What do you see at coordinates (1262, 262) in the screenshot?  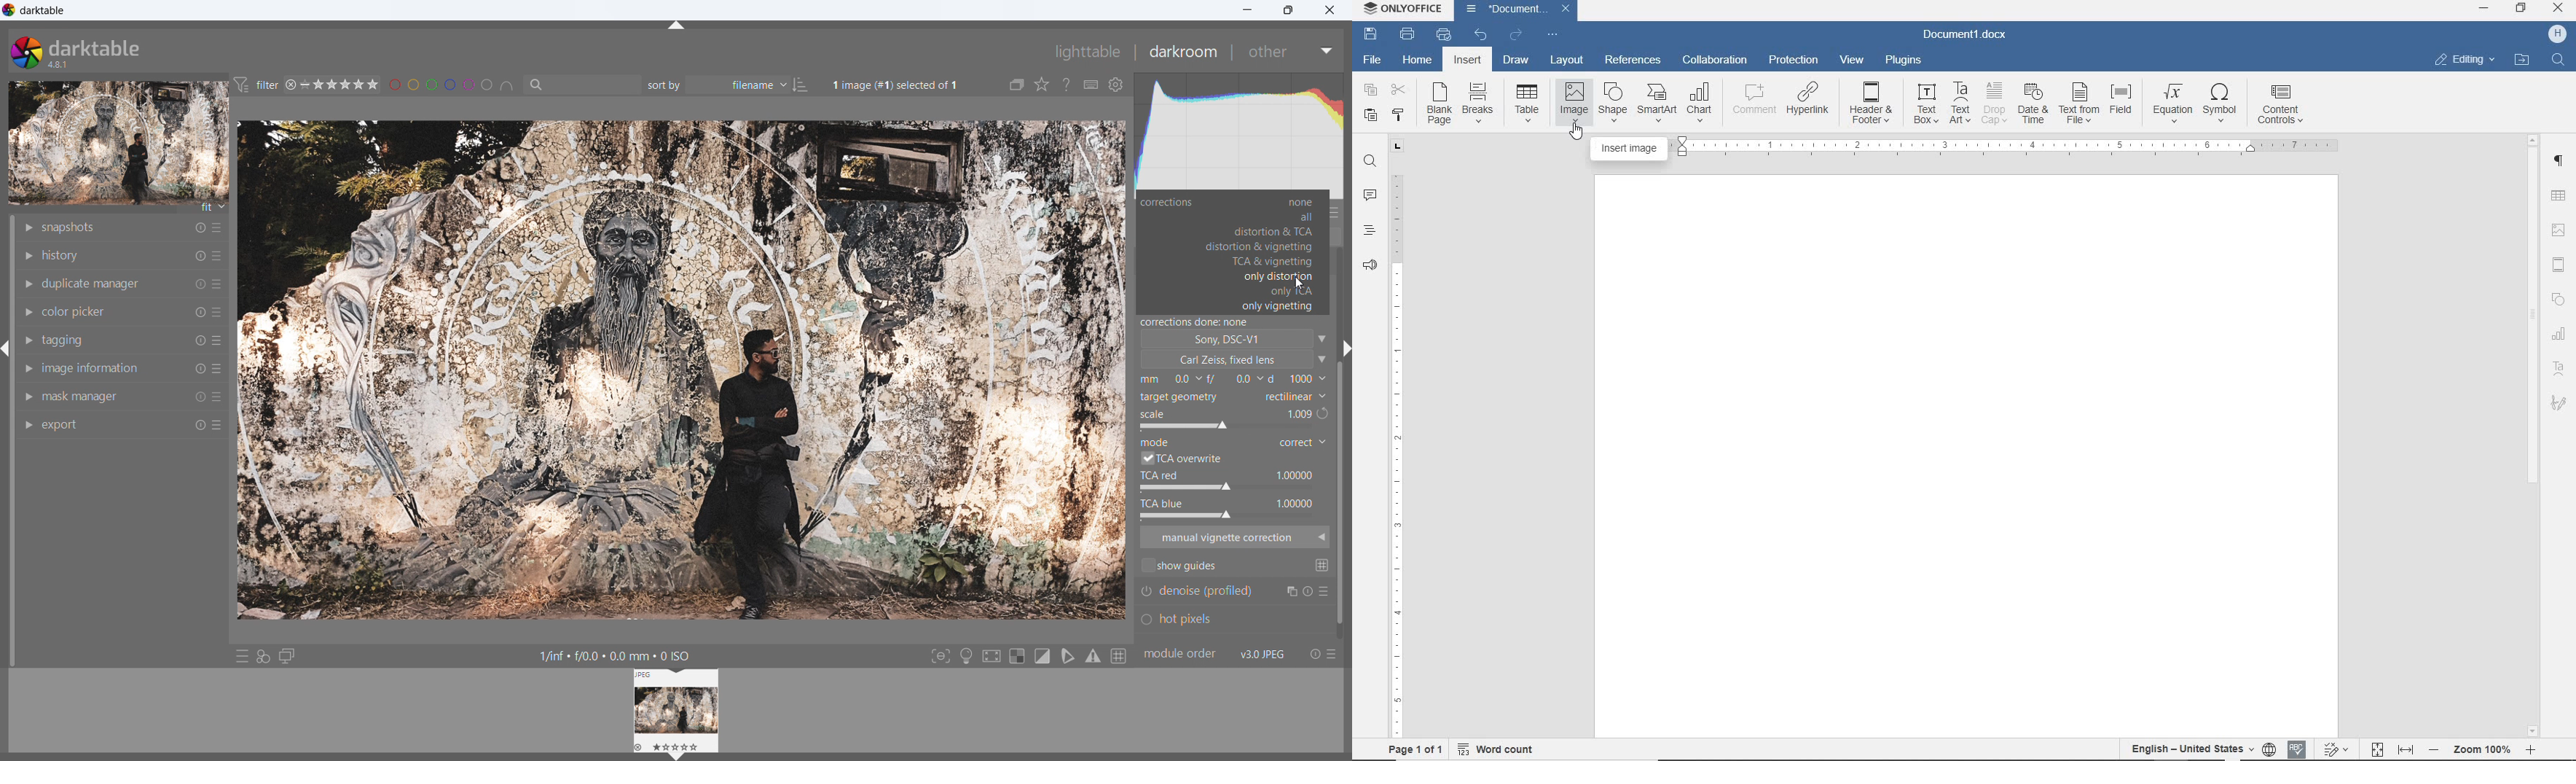 I see `TCA & vignetting` at bounding box center [1262, 262].